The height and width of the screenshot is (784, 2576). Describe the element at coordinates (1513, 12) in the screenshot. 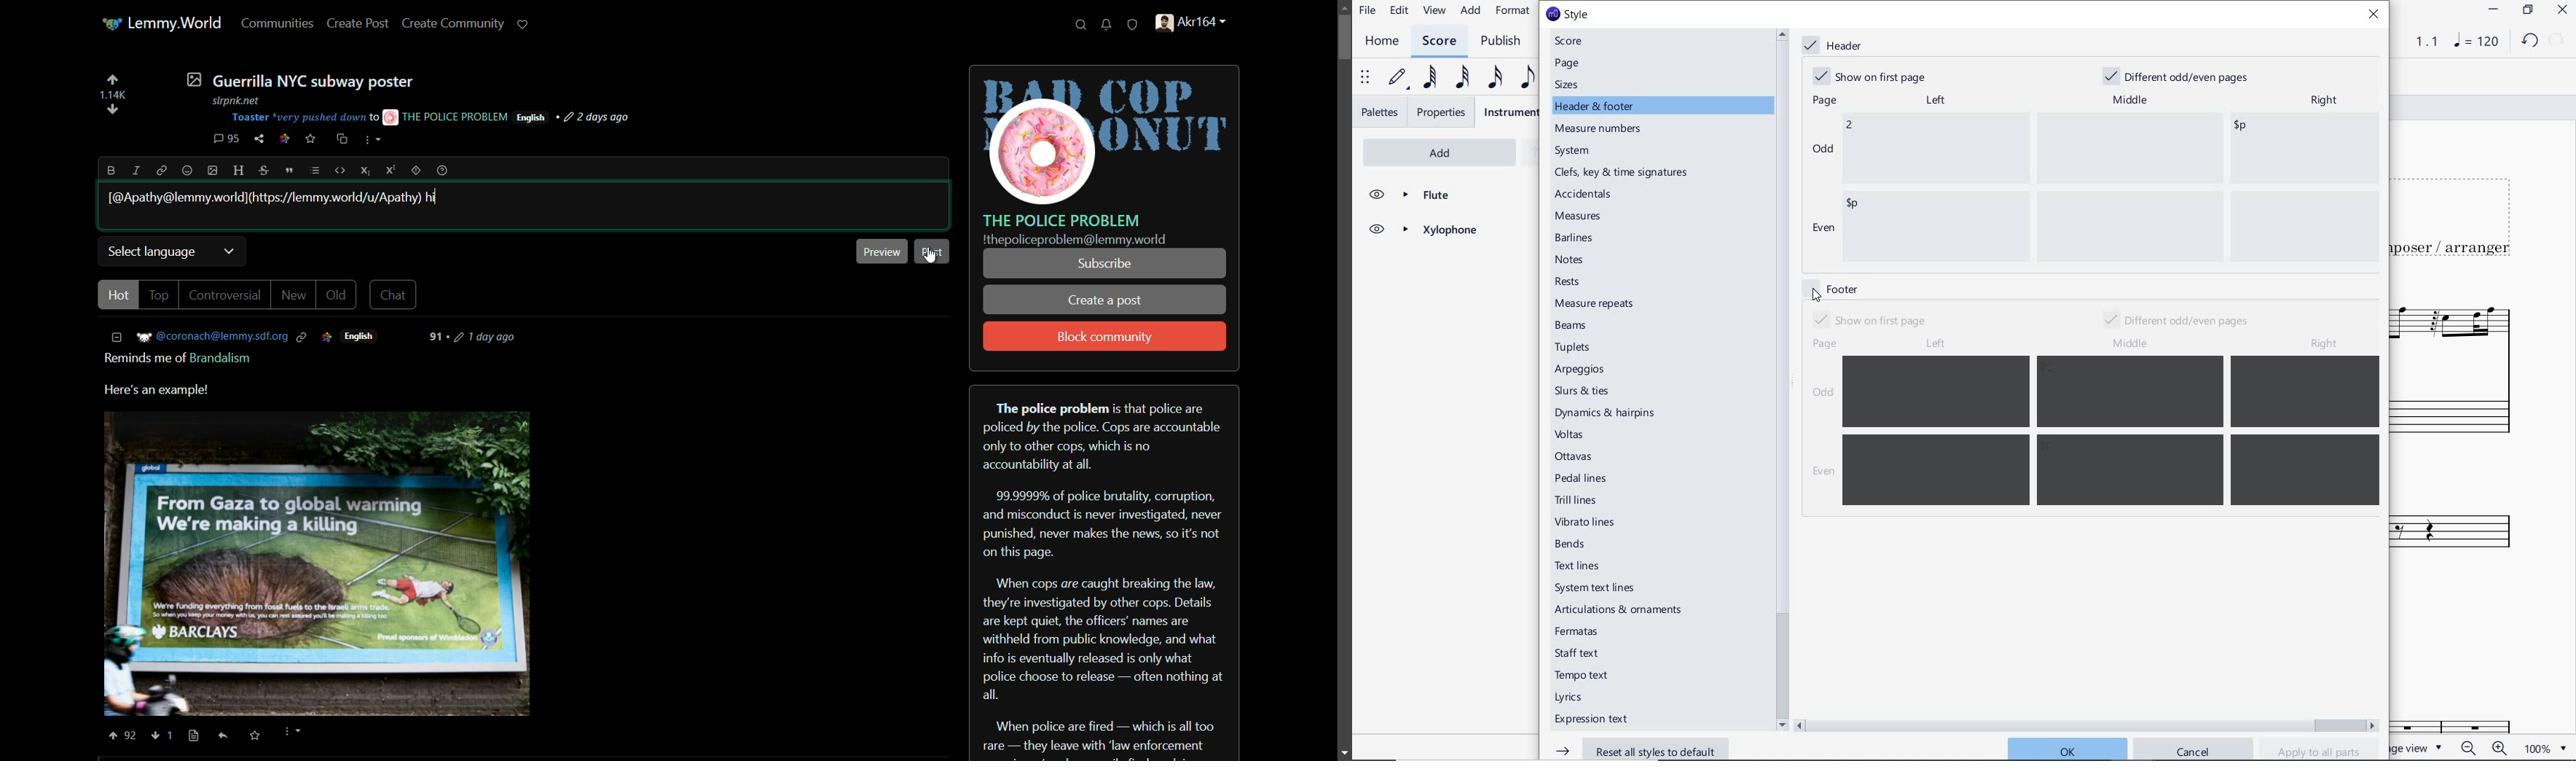

I see `FORMAT` at that location.